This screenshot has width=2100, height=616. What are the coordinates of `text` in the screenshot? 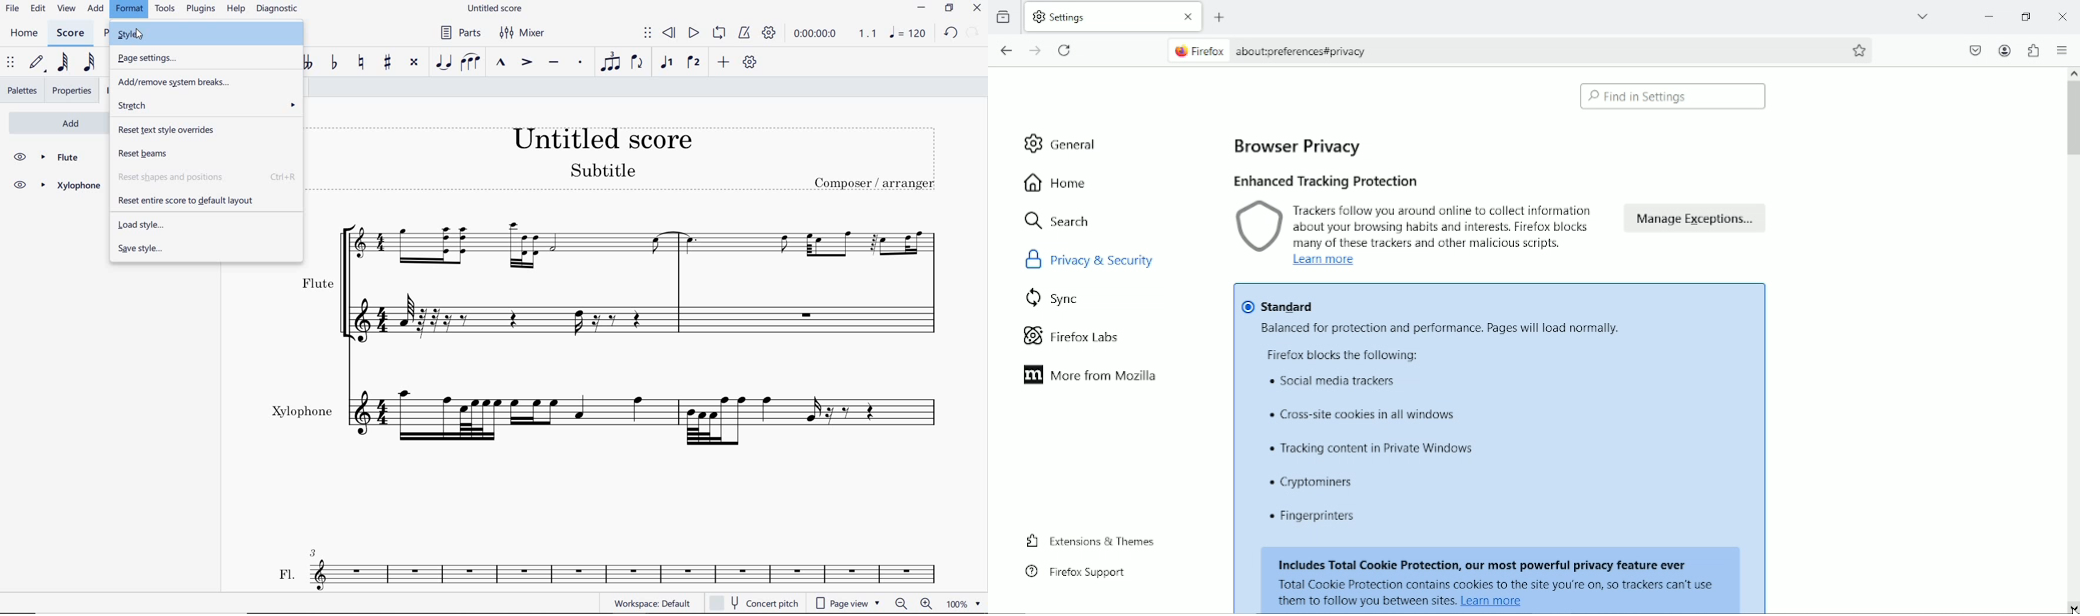 It's located at (1442, 226).